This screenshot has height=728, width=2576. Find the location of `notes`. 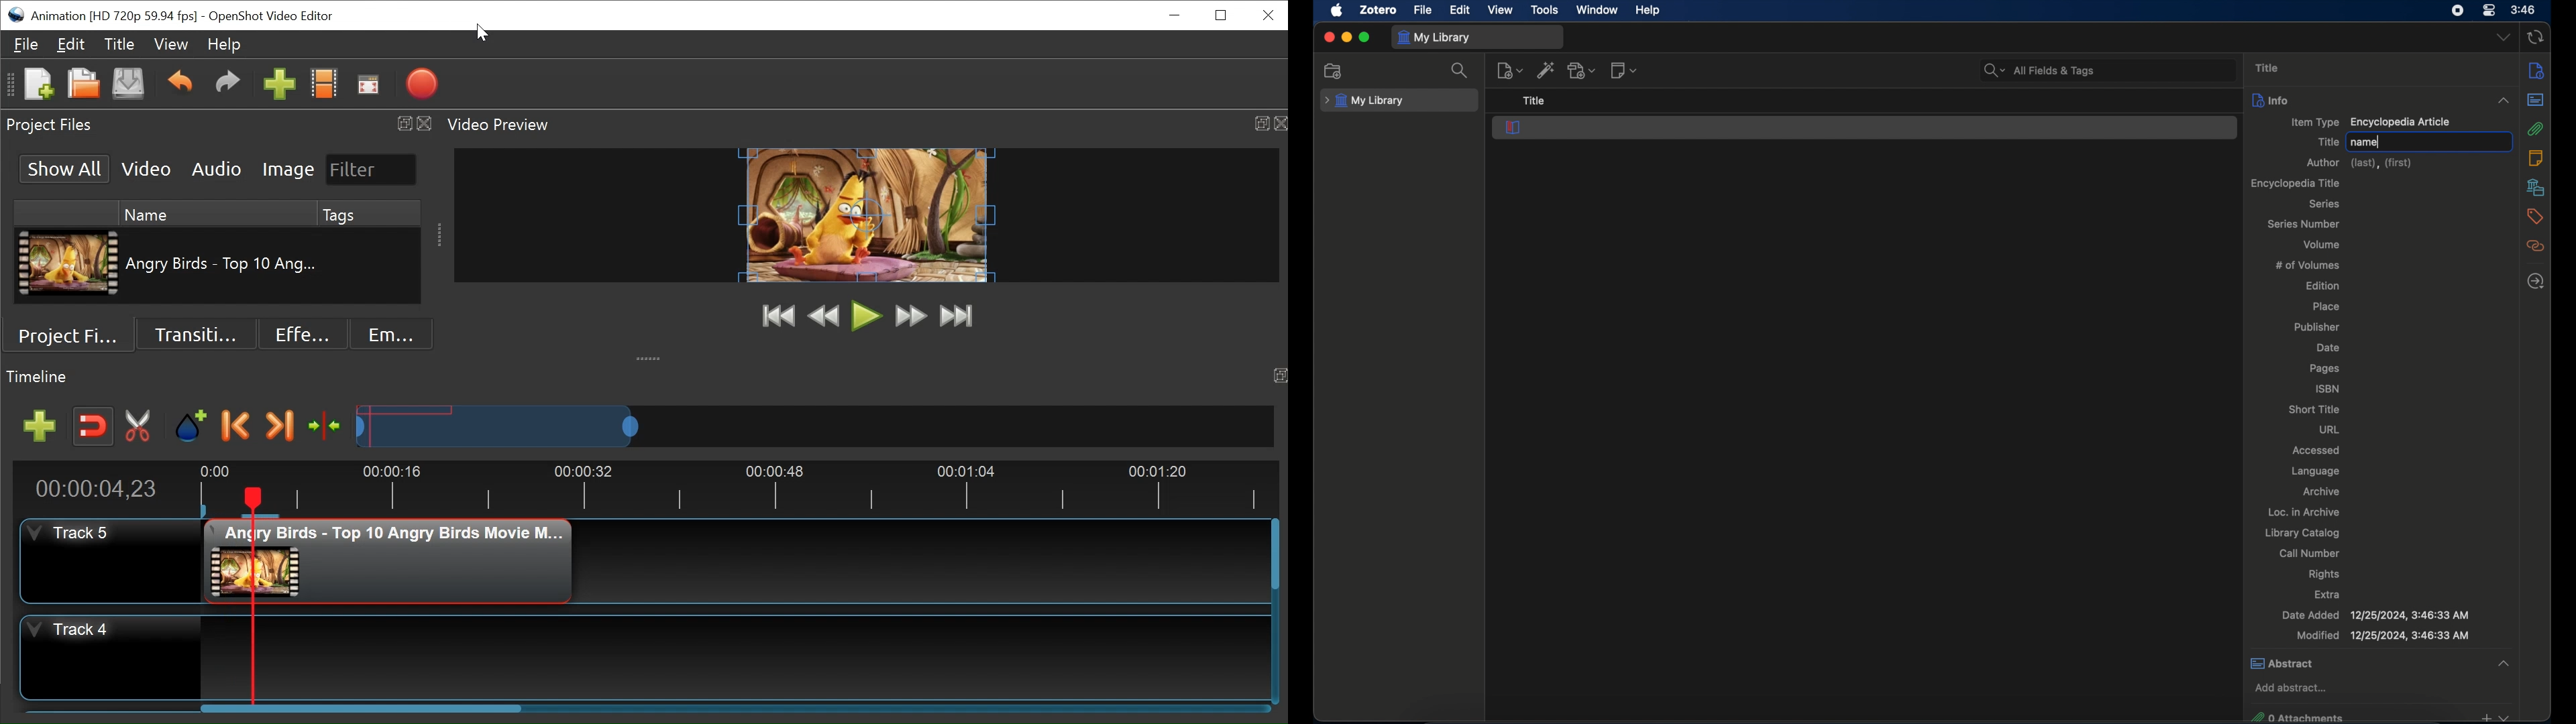

notes is located at coordinates (2536, 157).